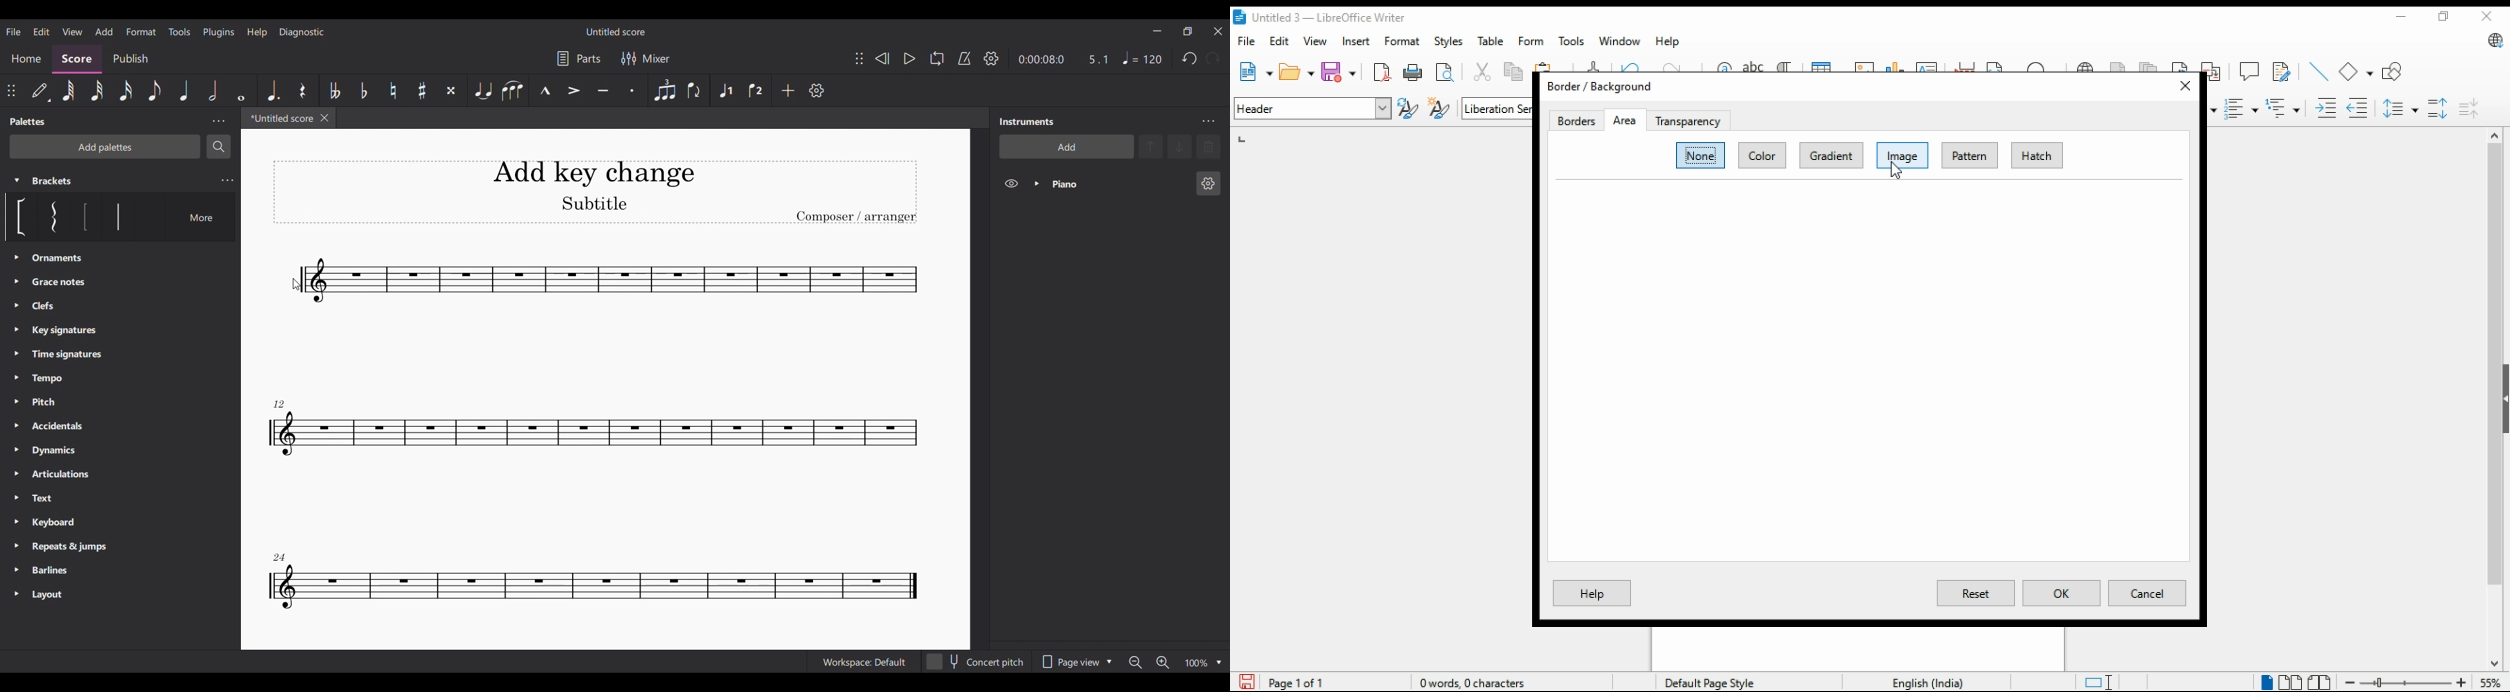 The width and height of the screenshot is (2520, 700). I want to click on update selected style, so click(1409, 108).